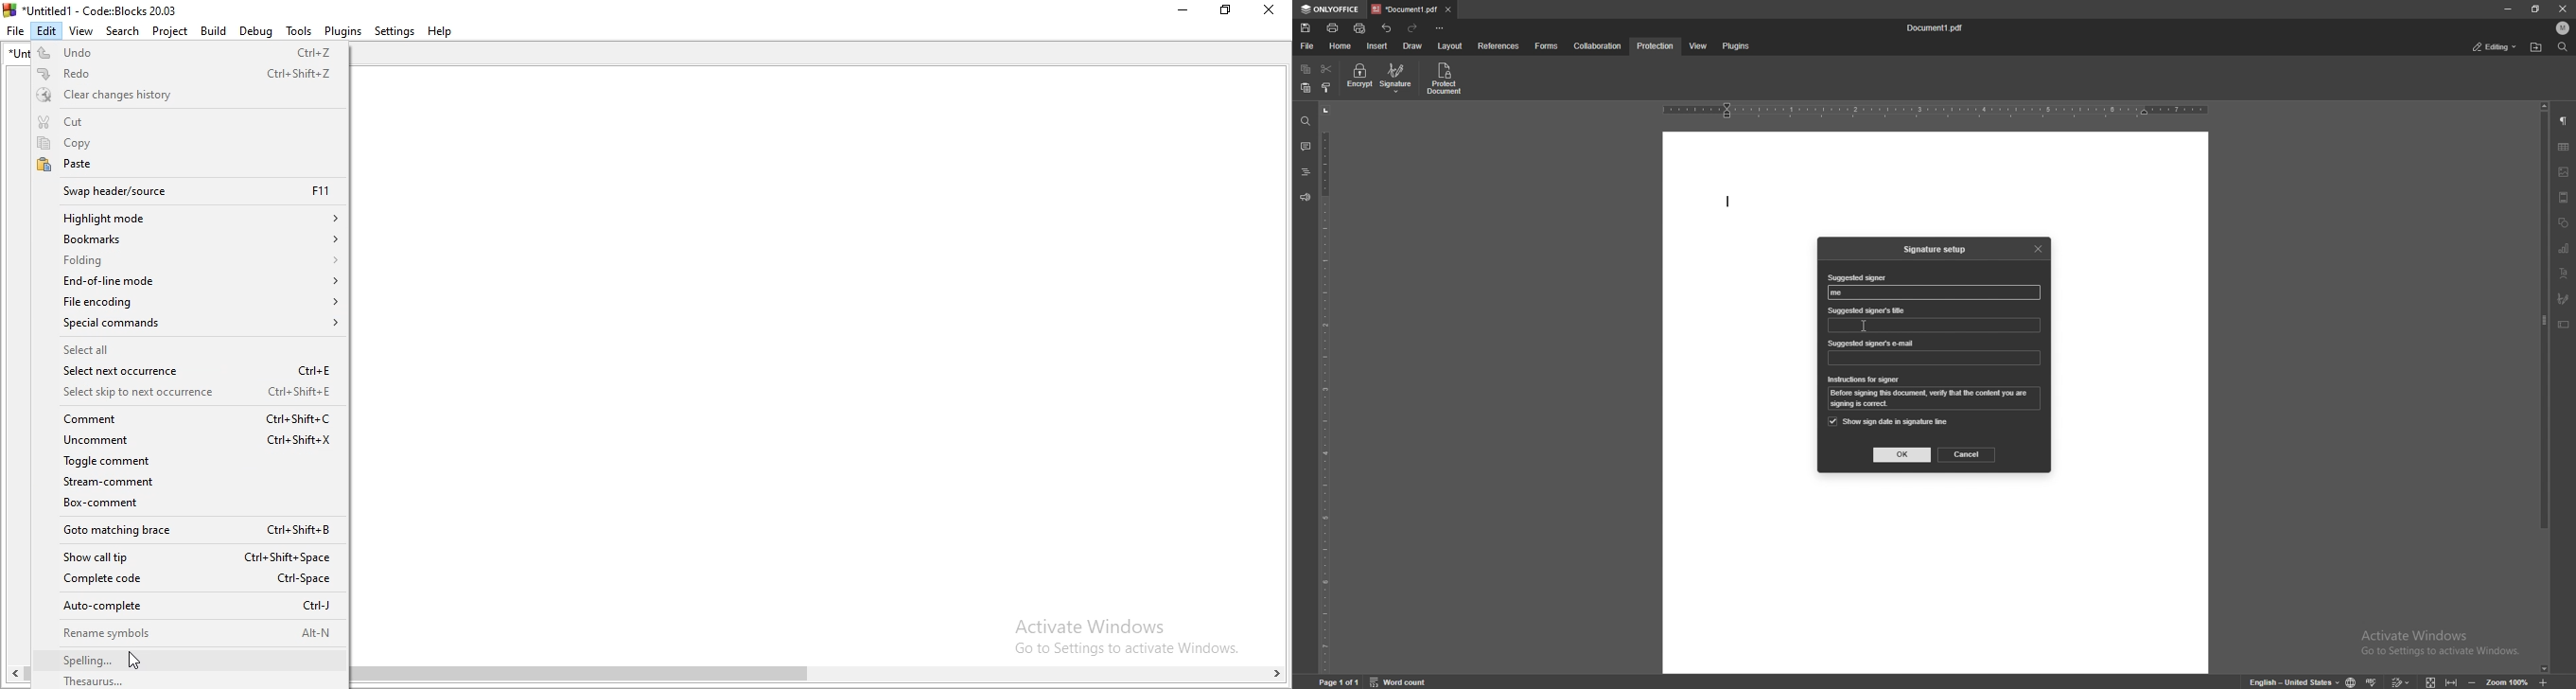  What do you see at coordinates (189, 420) in the screenshot?
I see `Comment` at bounding box center [189, 420].